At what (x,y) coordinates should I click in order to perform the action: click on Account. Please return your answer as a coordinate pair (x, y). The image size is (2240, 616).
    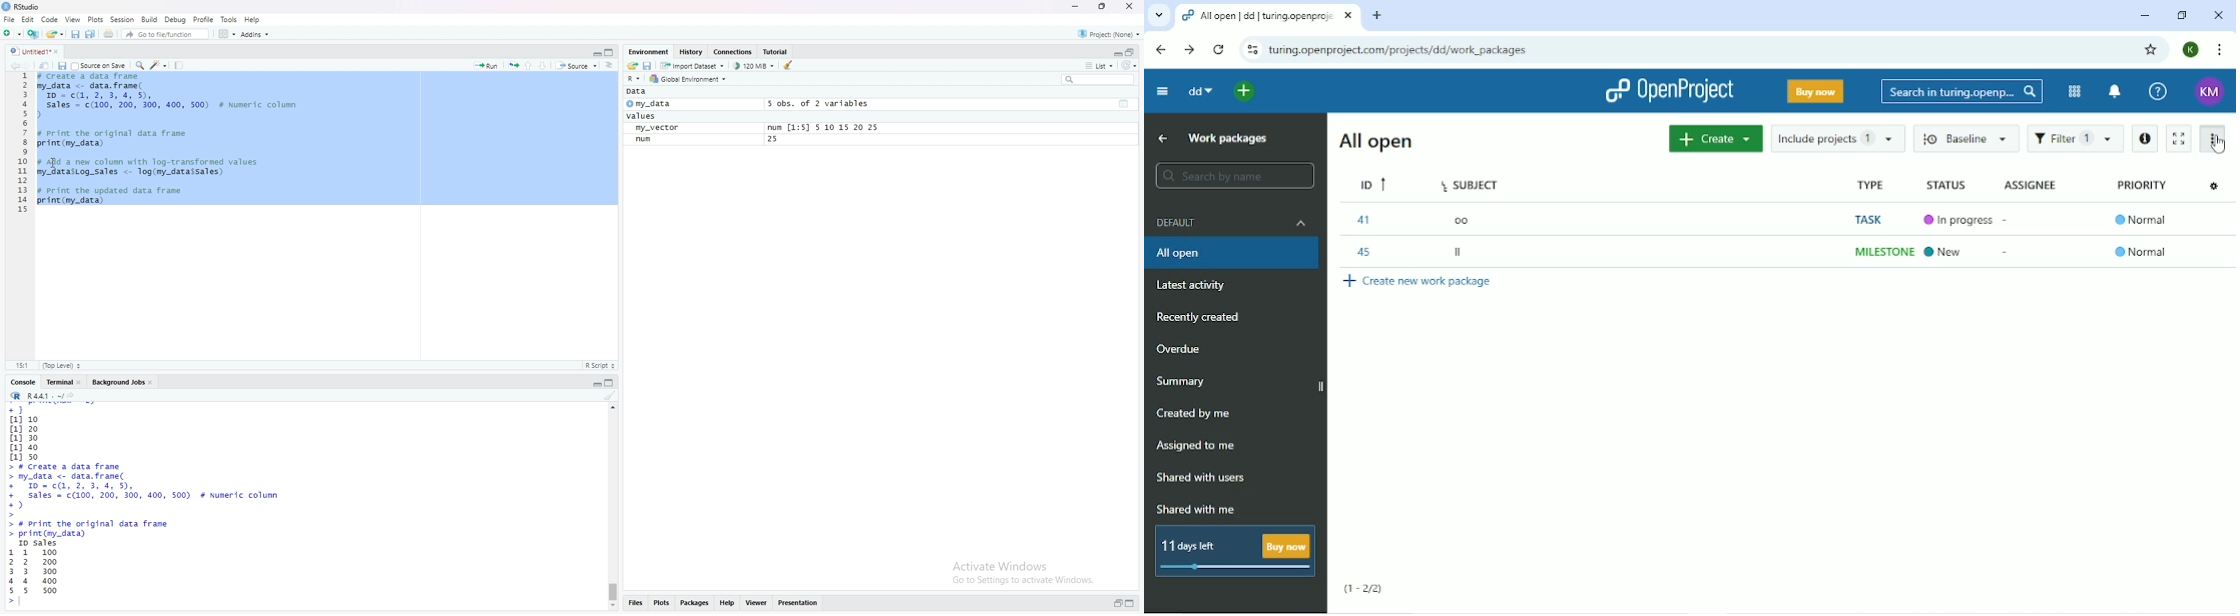
    Looking at the image, I should click on (2190, 49).